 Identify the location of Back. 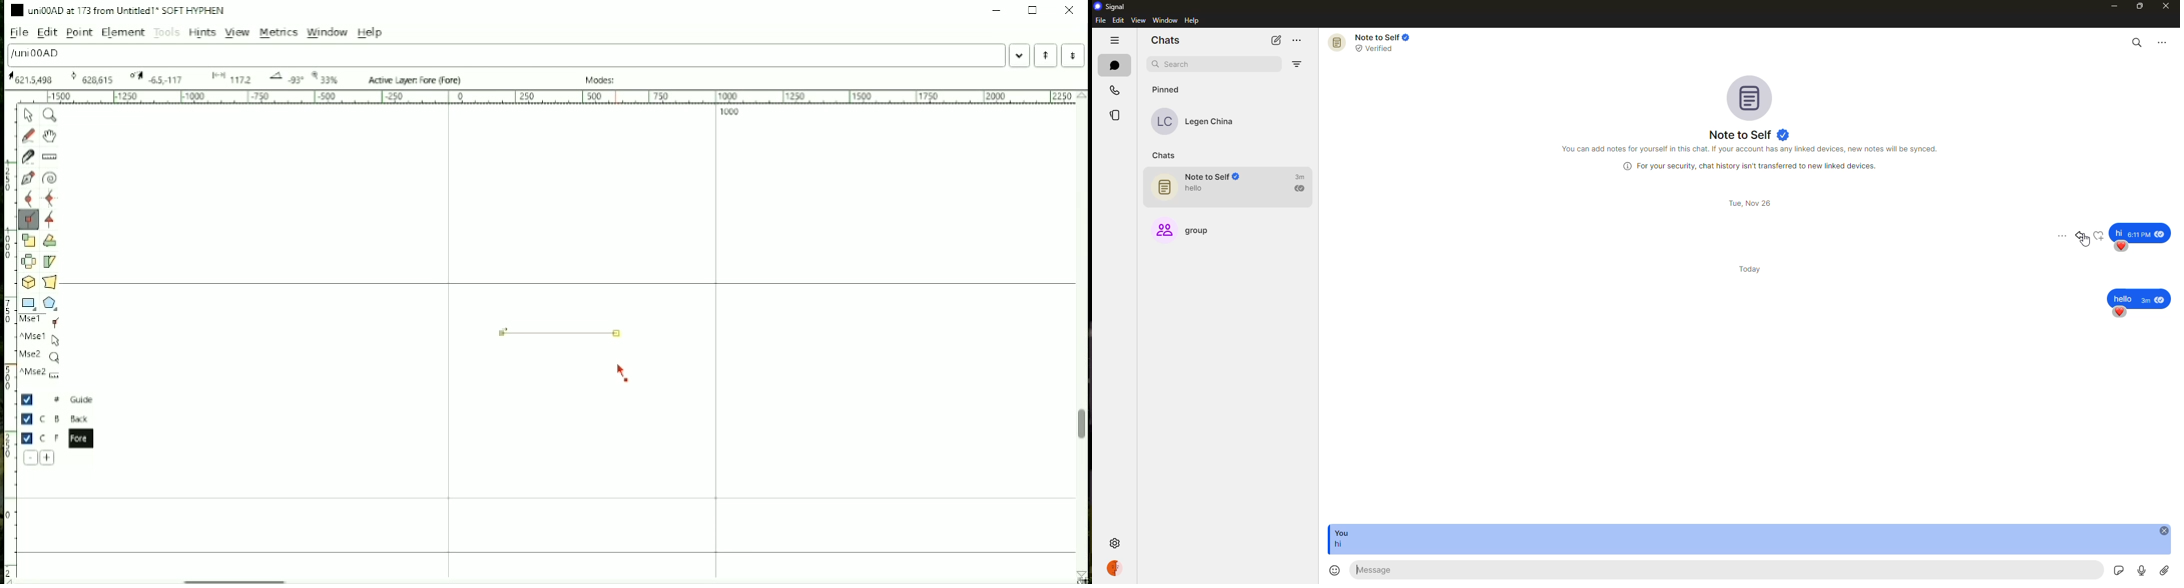
(58, 418).